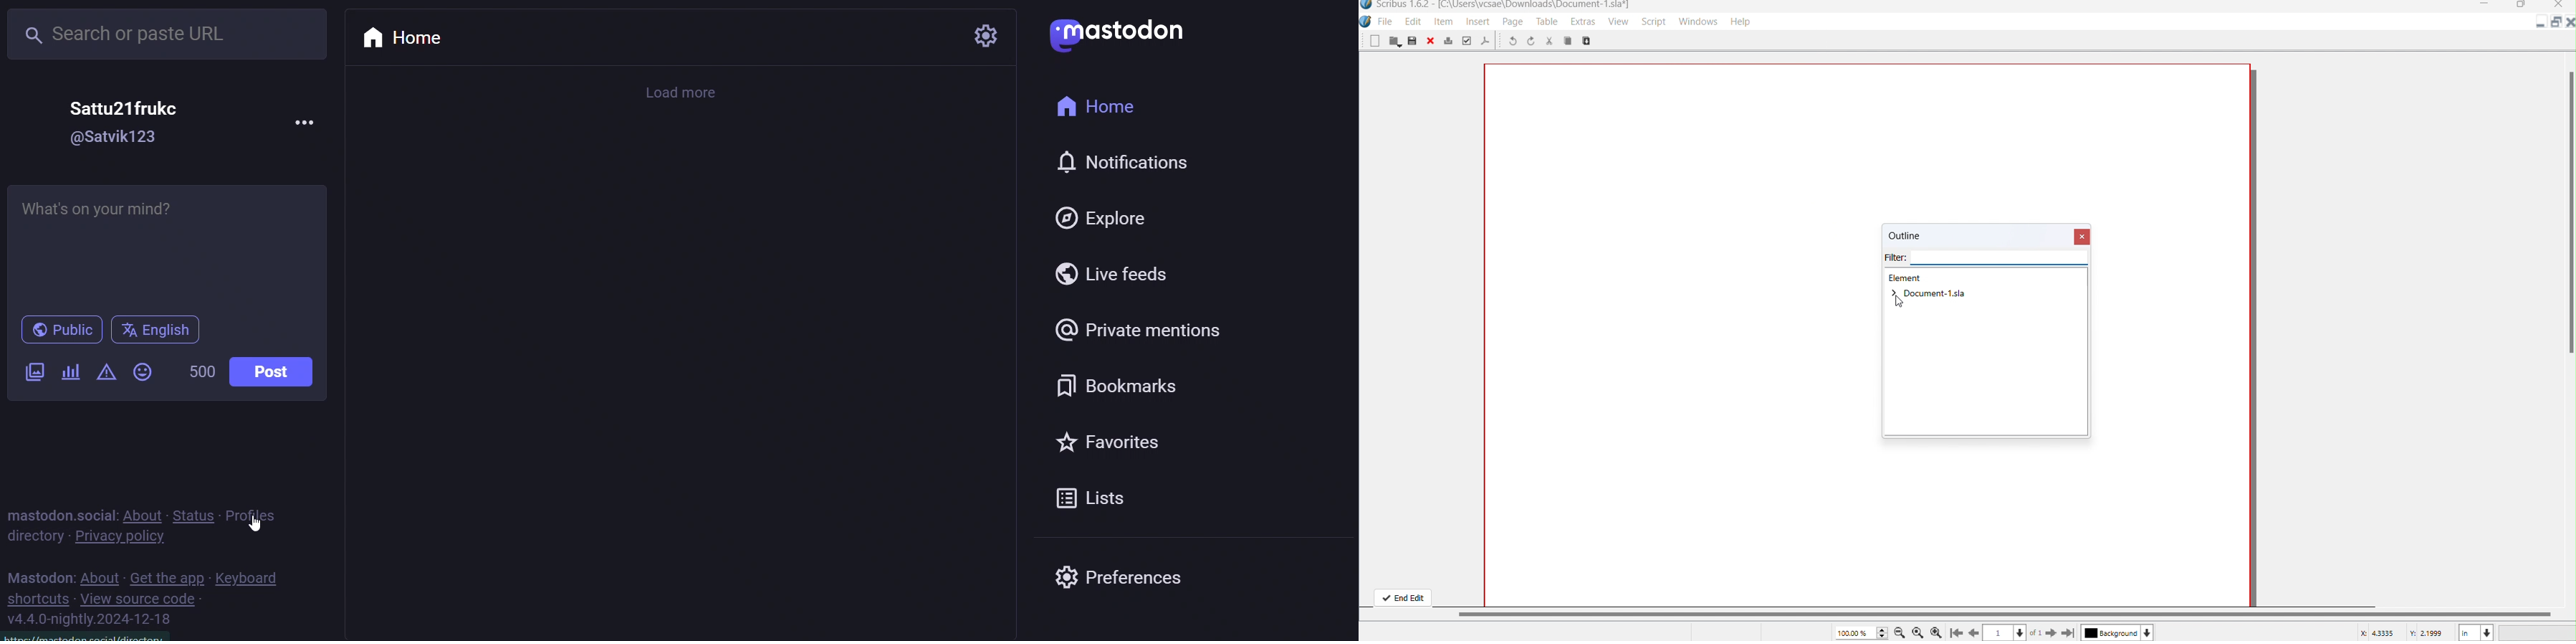 The width and height of the screenshot is (2576, 644). What do you see at coordinates (1900, 632) in the screenshot?
I see `zoom out` at bounding box center [1900, 632].